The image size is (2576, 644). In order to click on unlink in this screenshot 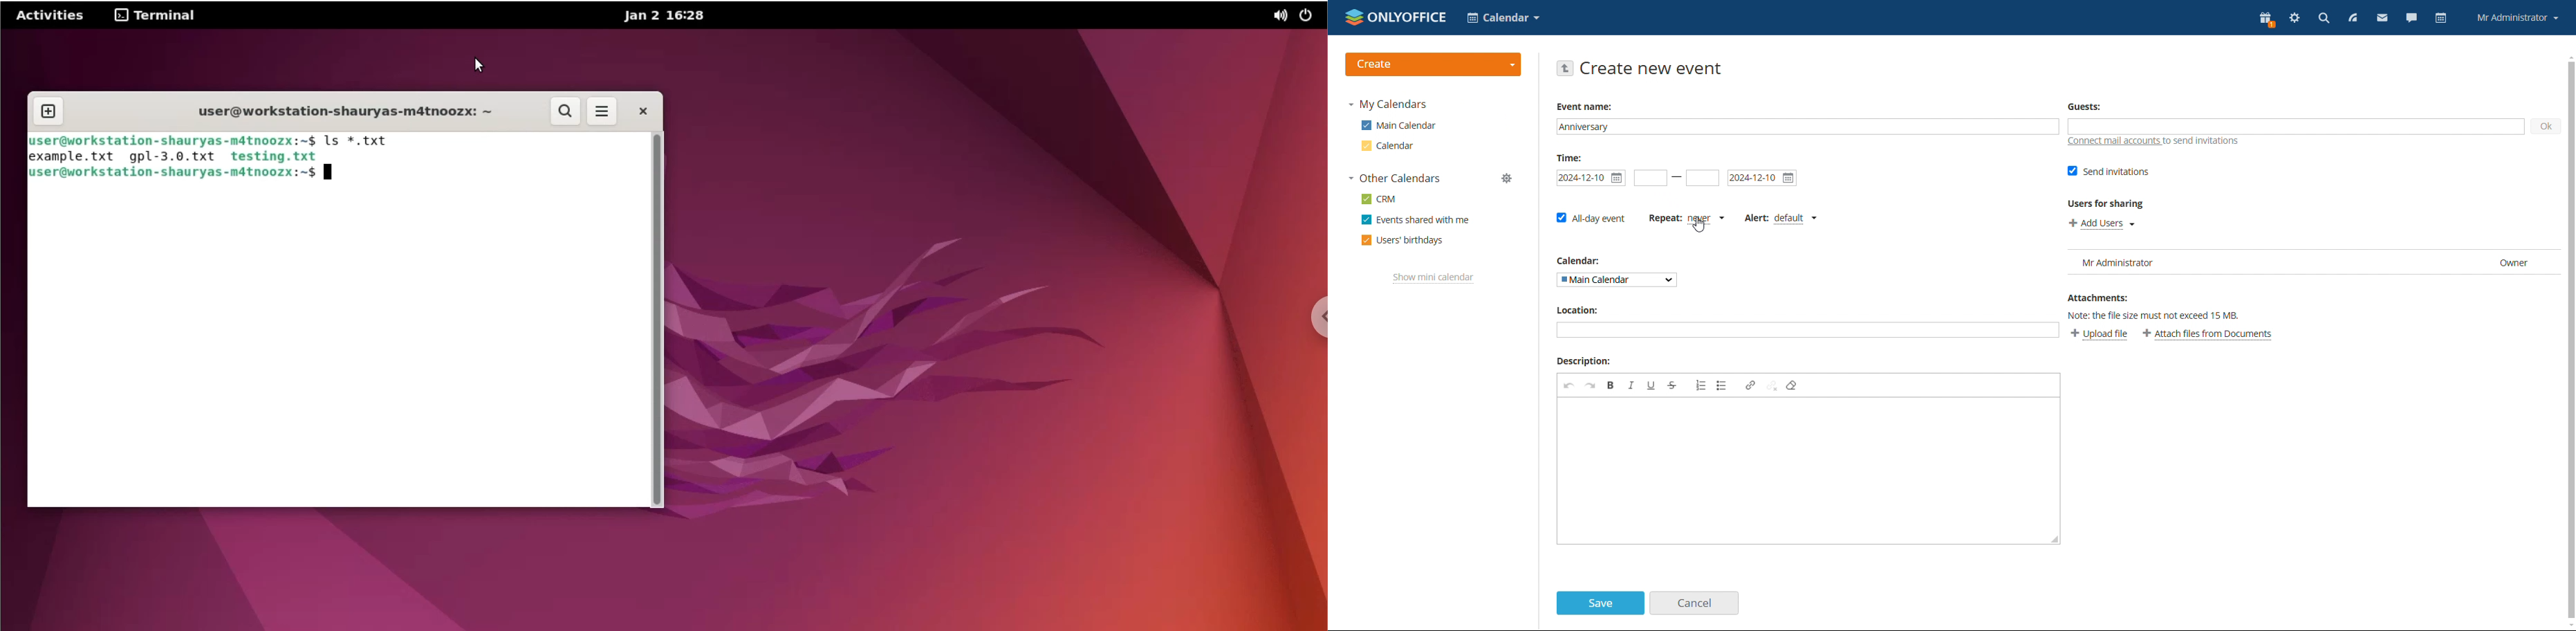, I will do `click(1772, 386)`.